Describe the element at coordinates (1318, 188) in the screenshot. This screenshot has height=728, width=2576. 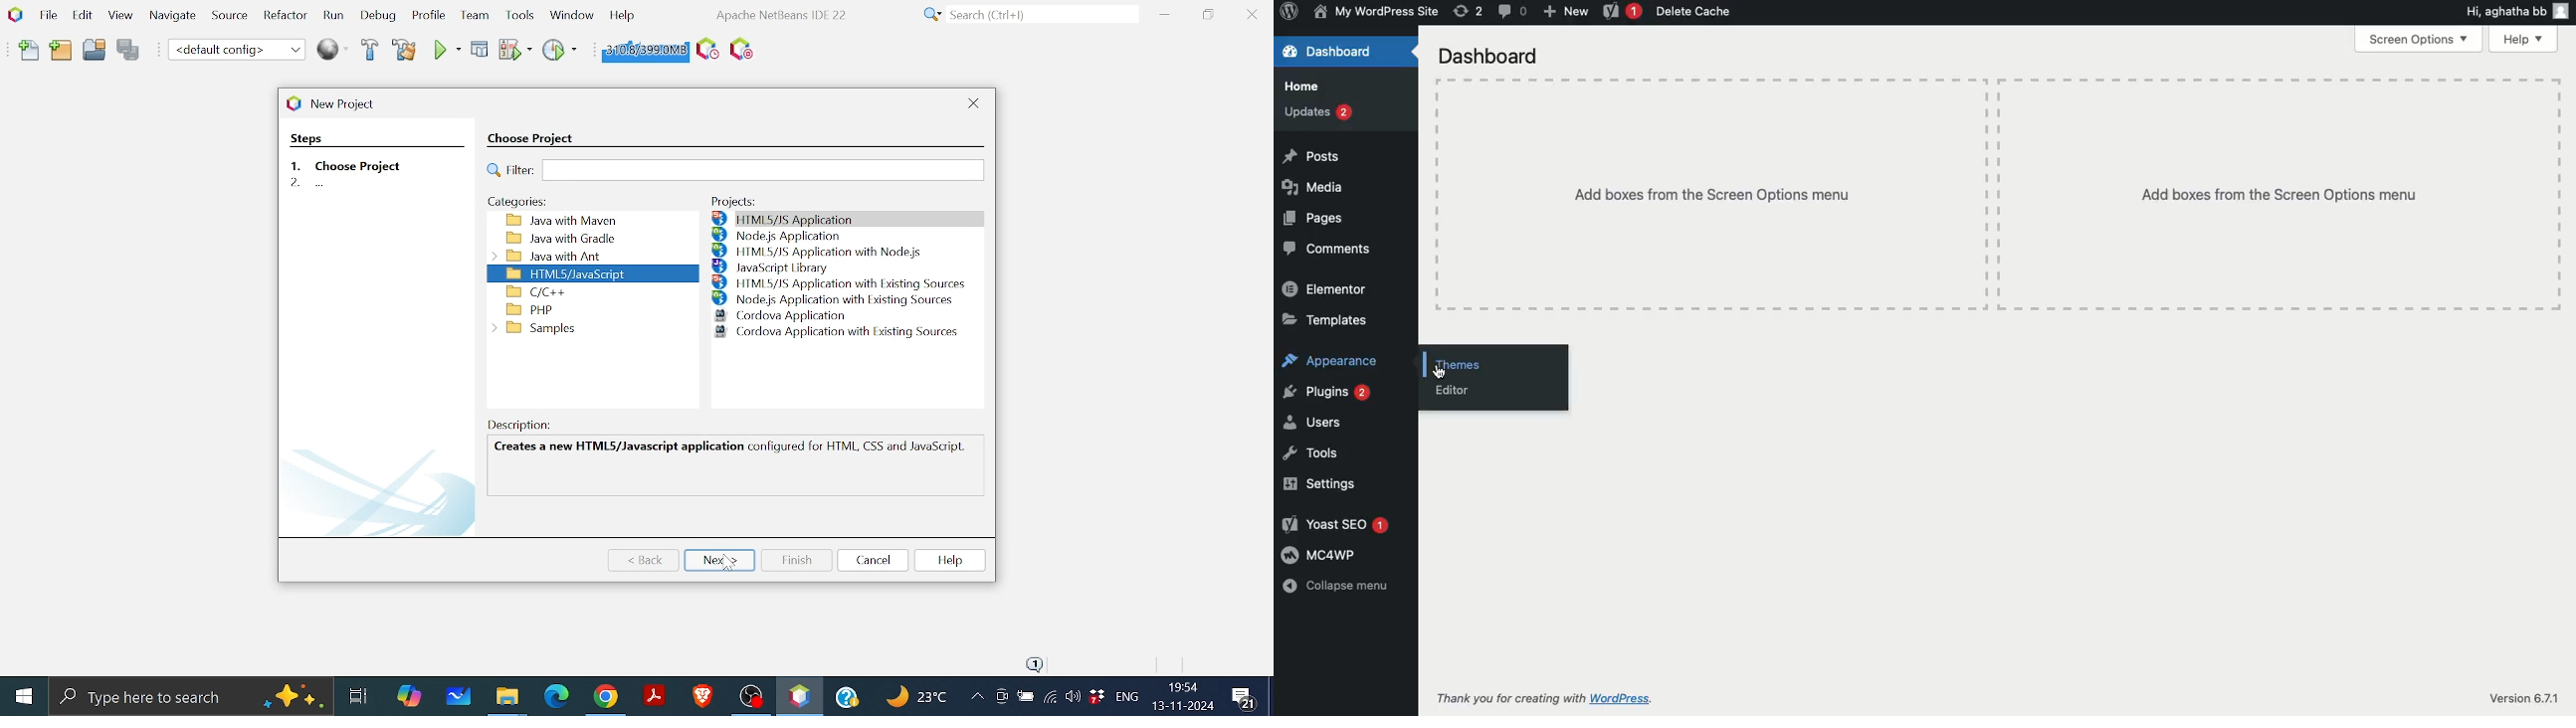
I see `Media` at that location.